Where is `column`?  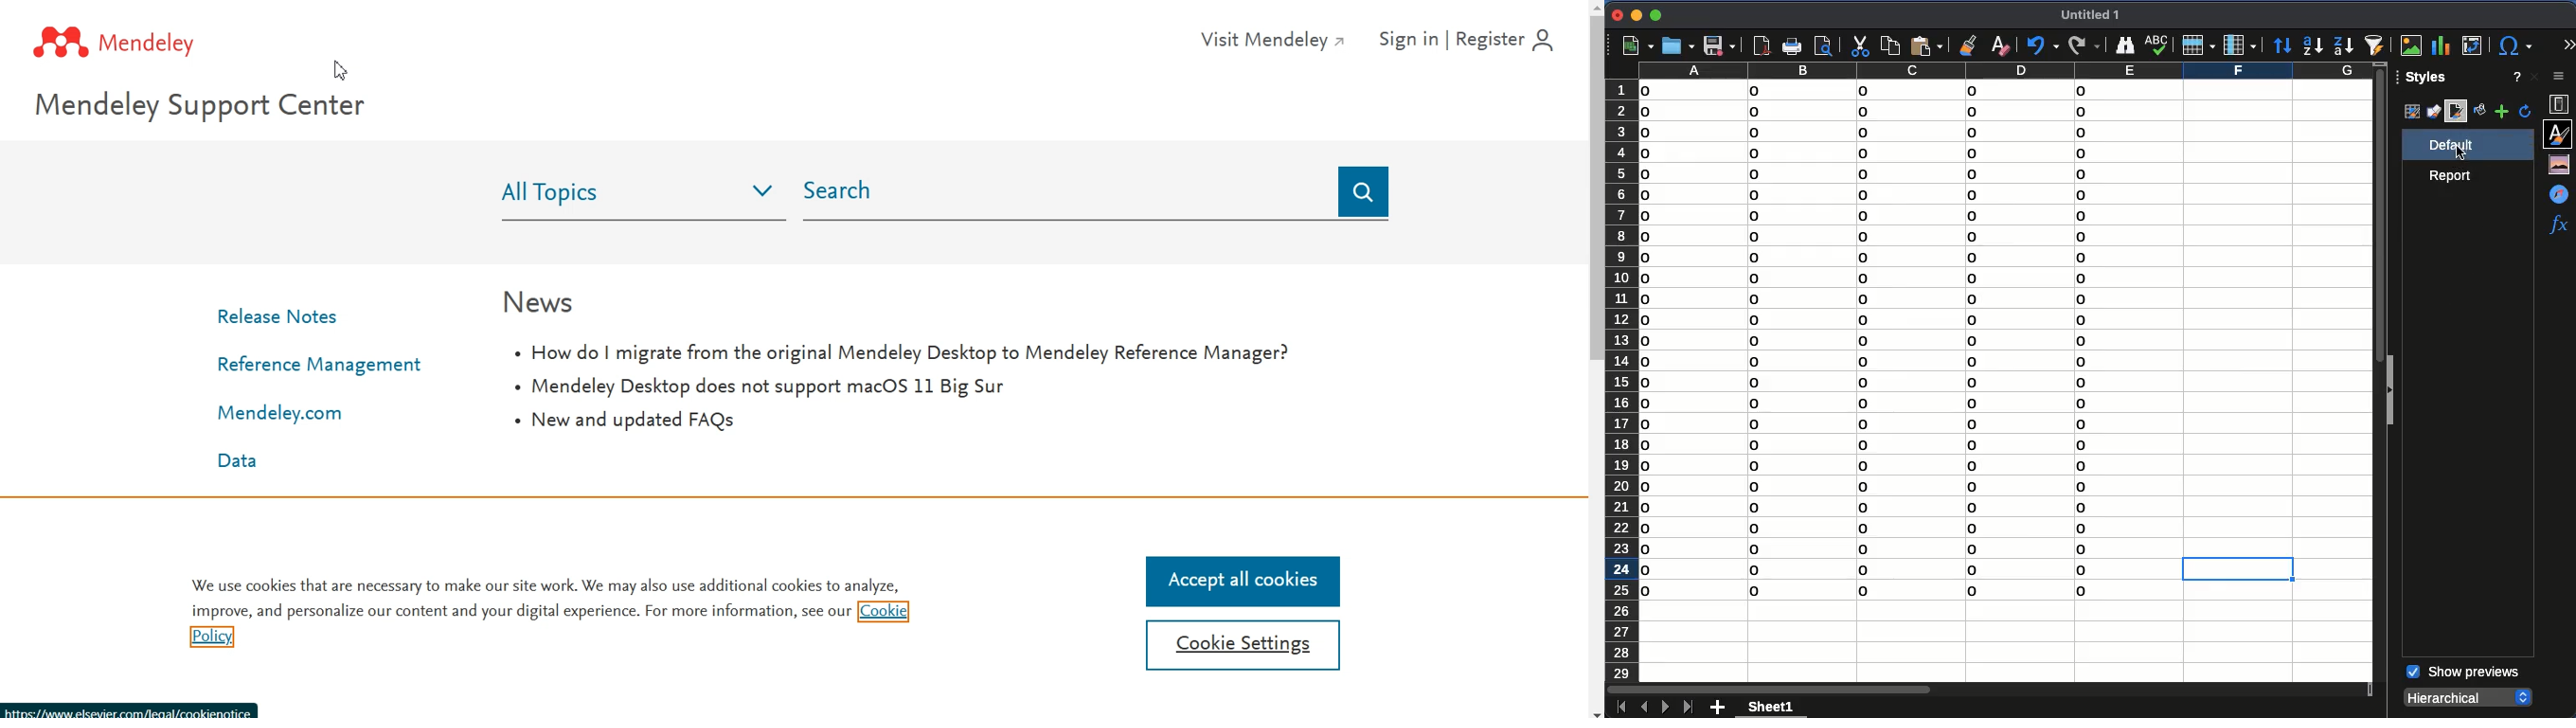
column is located at coordinates (2239, 45).